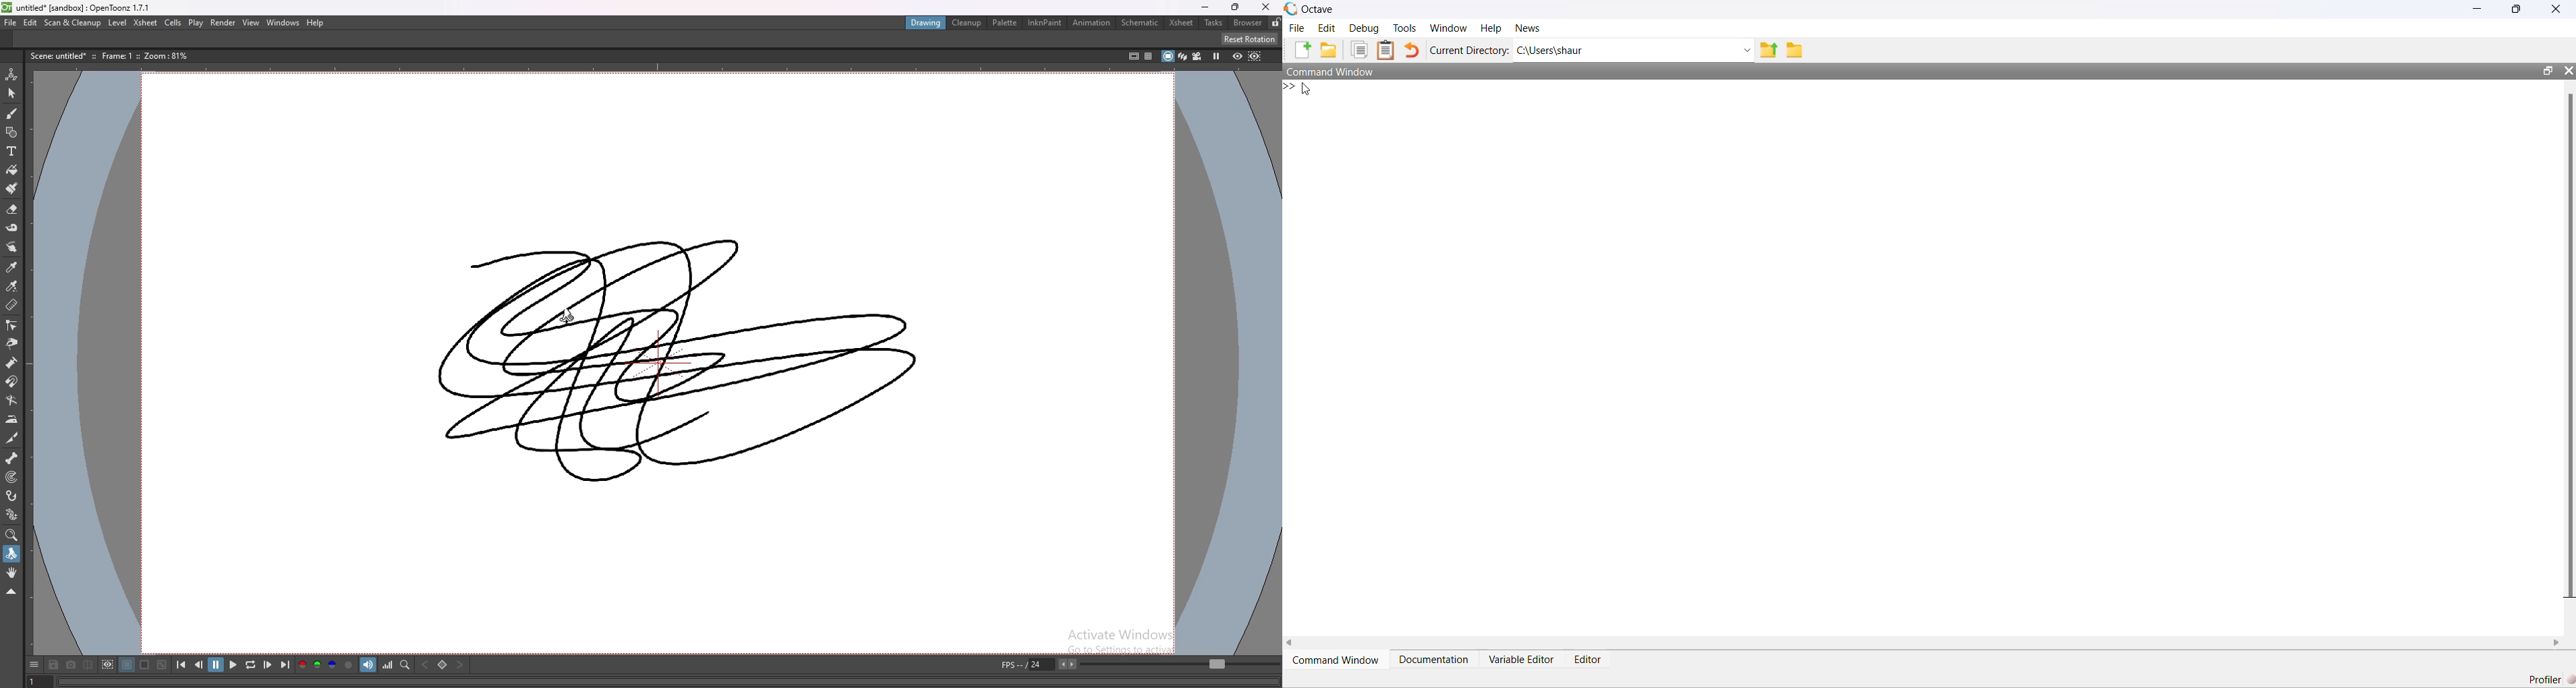  I want to click on black background, so click(127, 665).